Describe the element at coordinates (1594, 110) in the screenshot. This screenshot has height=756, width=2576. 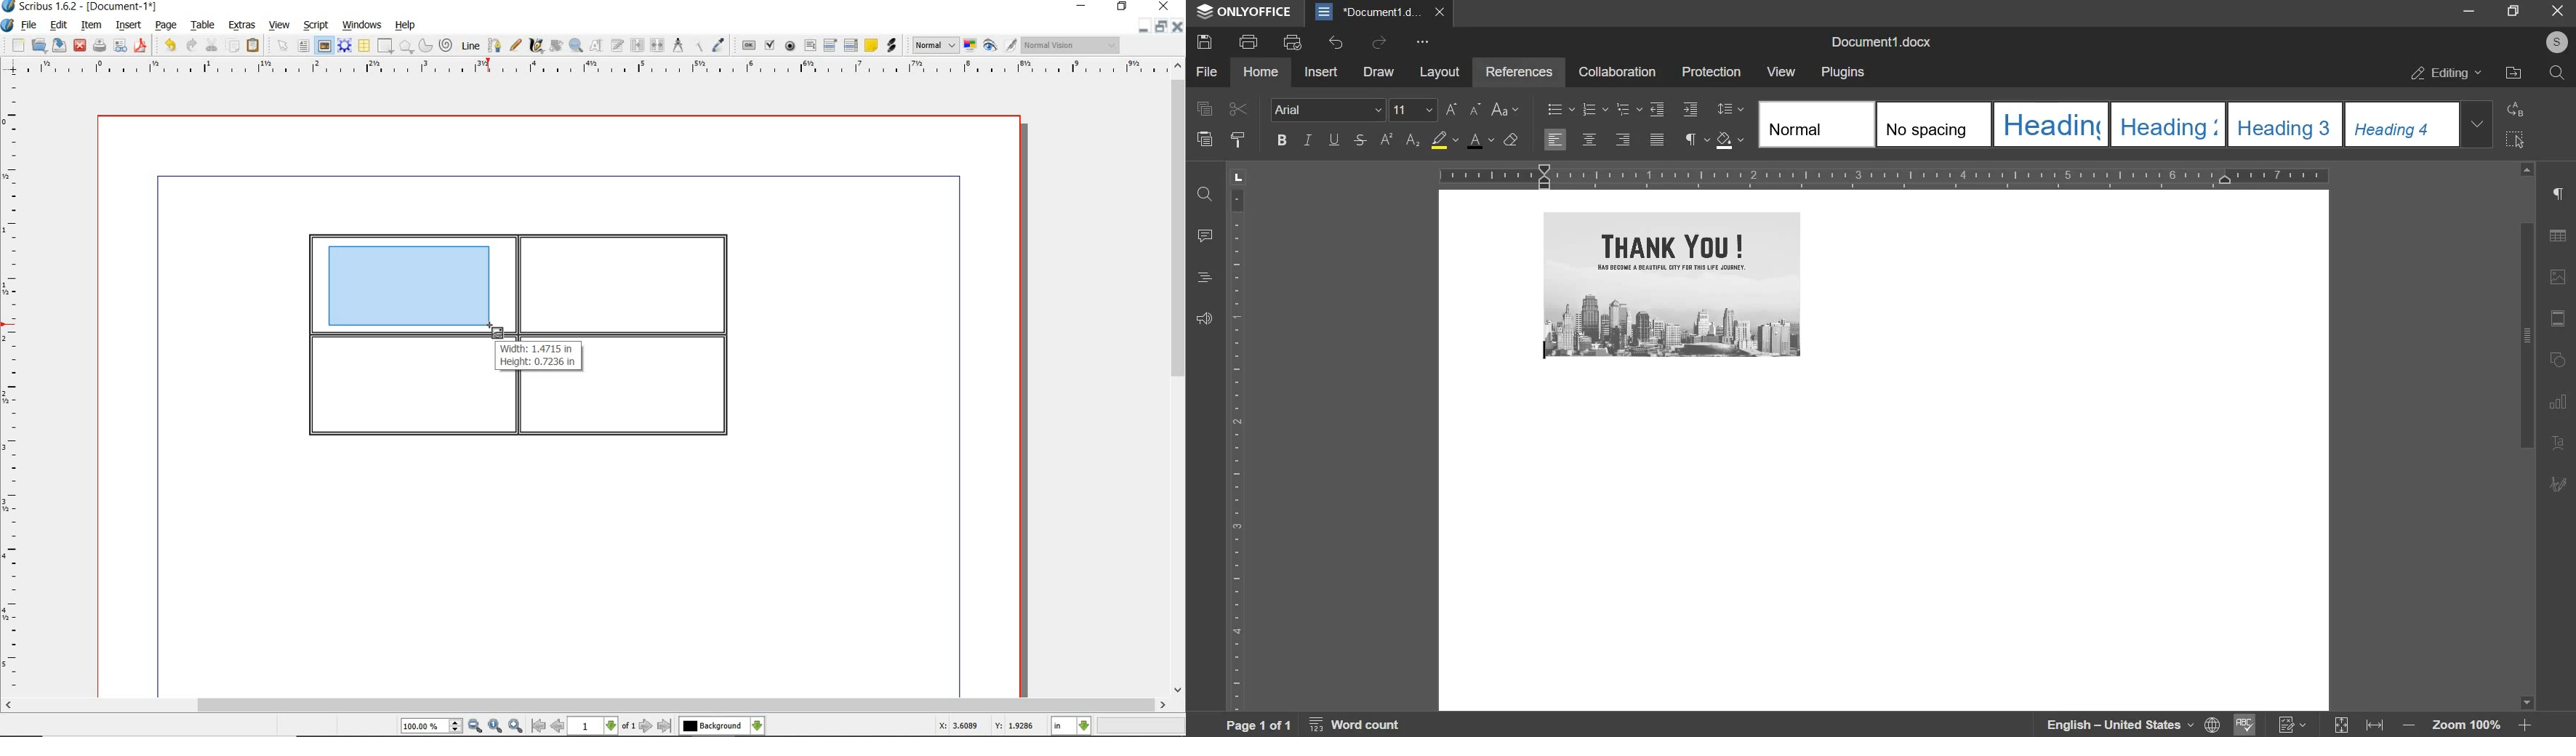
I see `numbering` at that location.